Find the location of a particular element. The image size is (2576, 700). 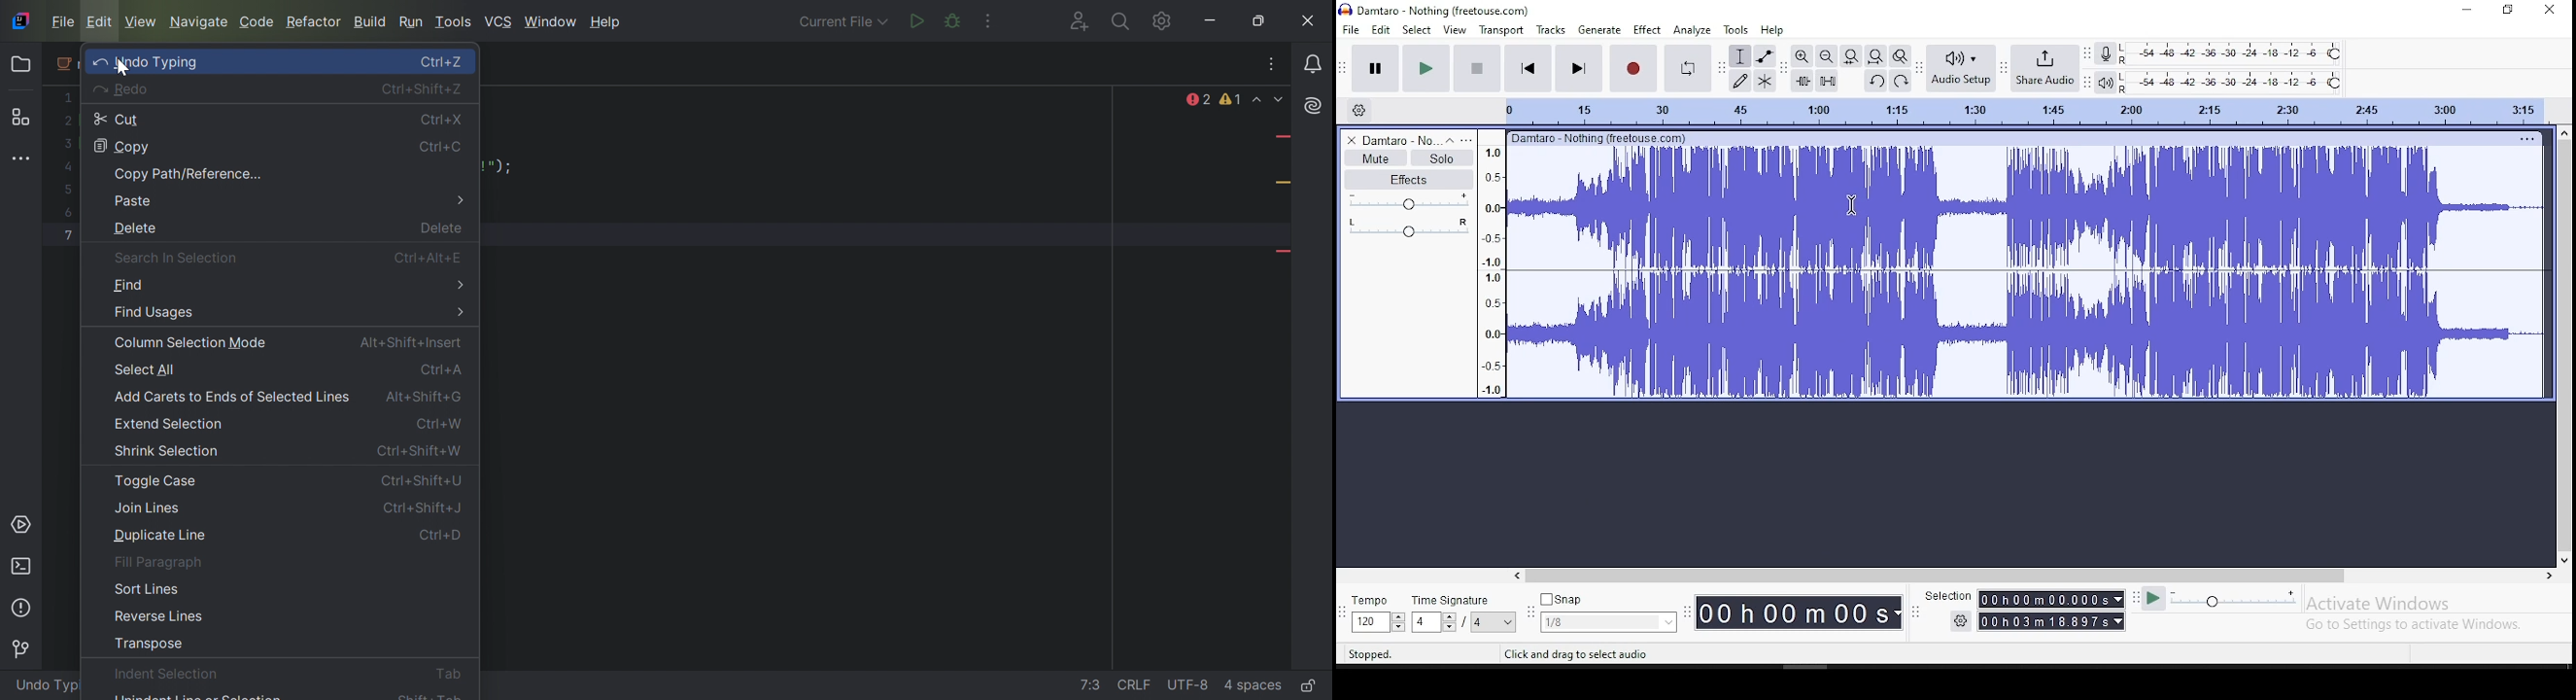

00 h 00 m 00 s is located at coordinates (1798, 613).